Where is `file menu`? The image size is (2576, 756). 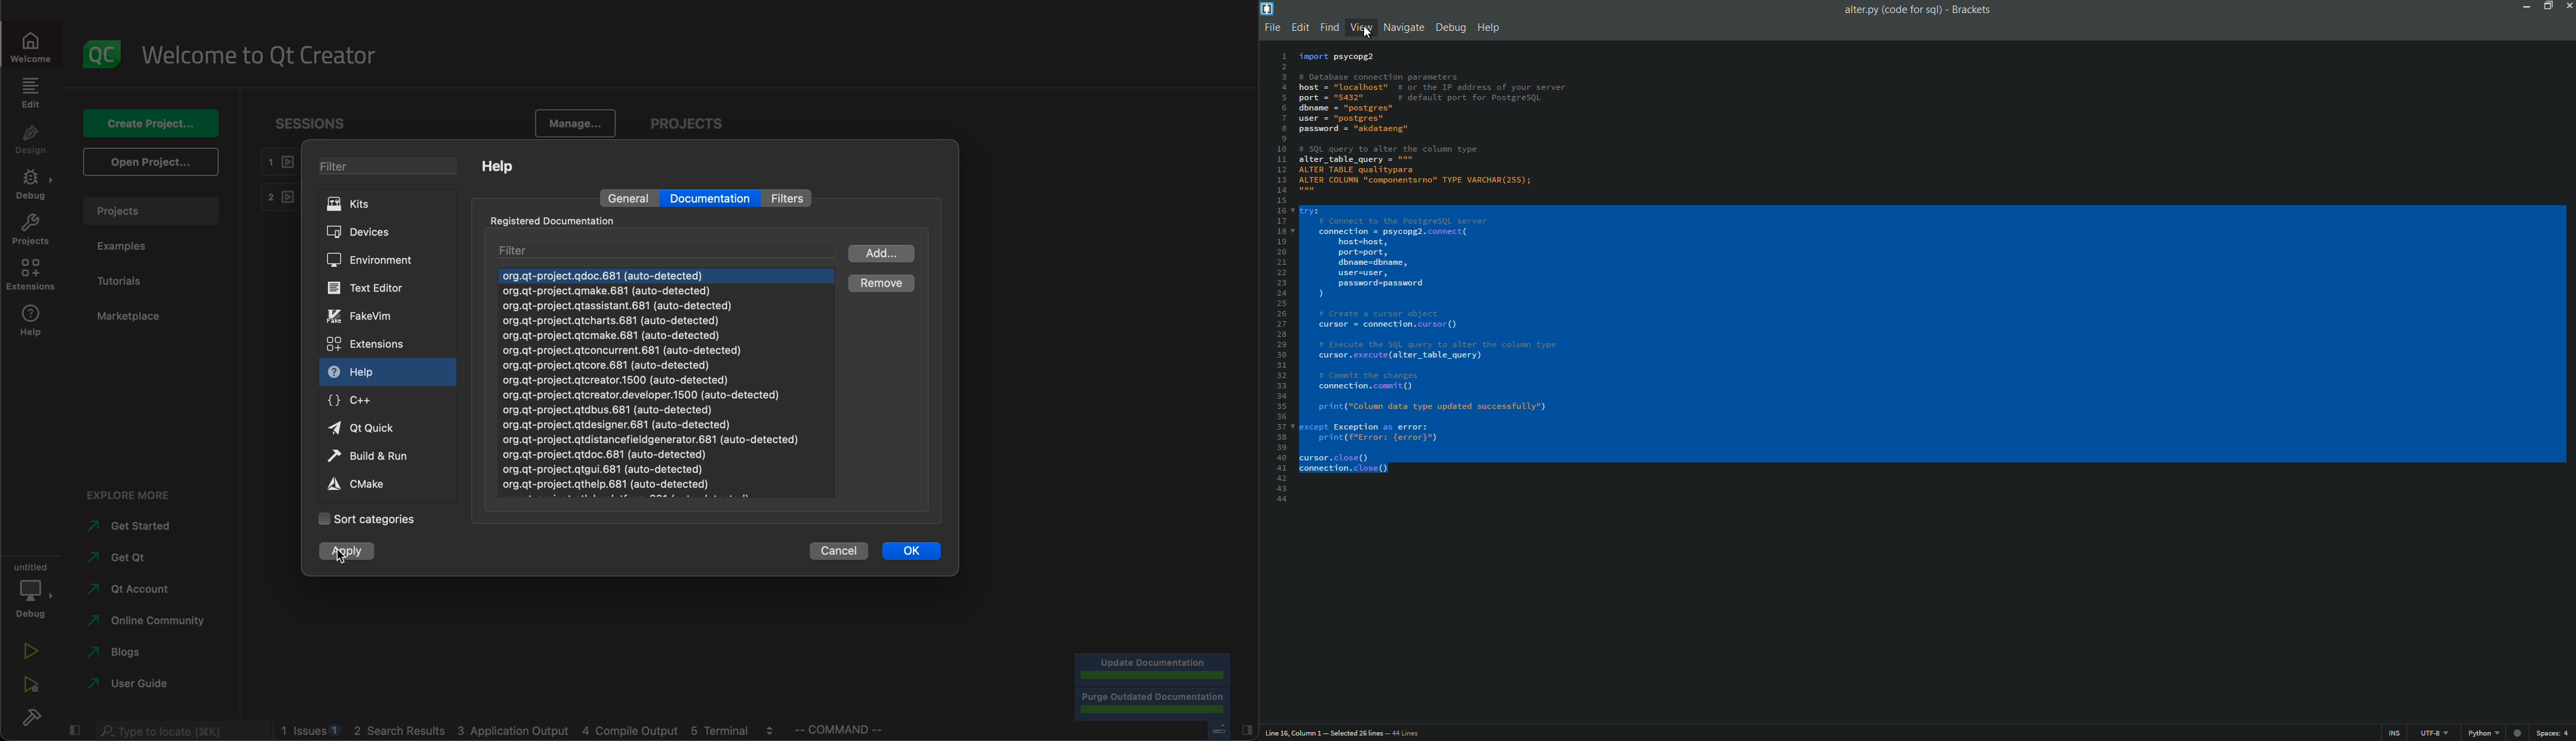
file menu is located at coordinates (1271, 27).